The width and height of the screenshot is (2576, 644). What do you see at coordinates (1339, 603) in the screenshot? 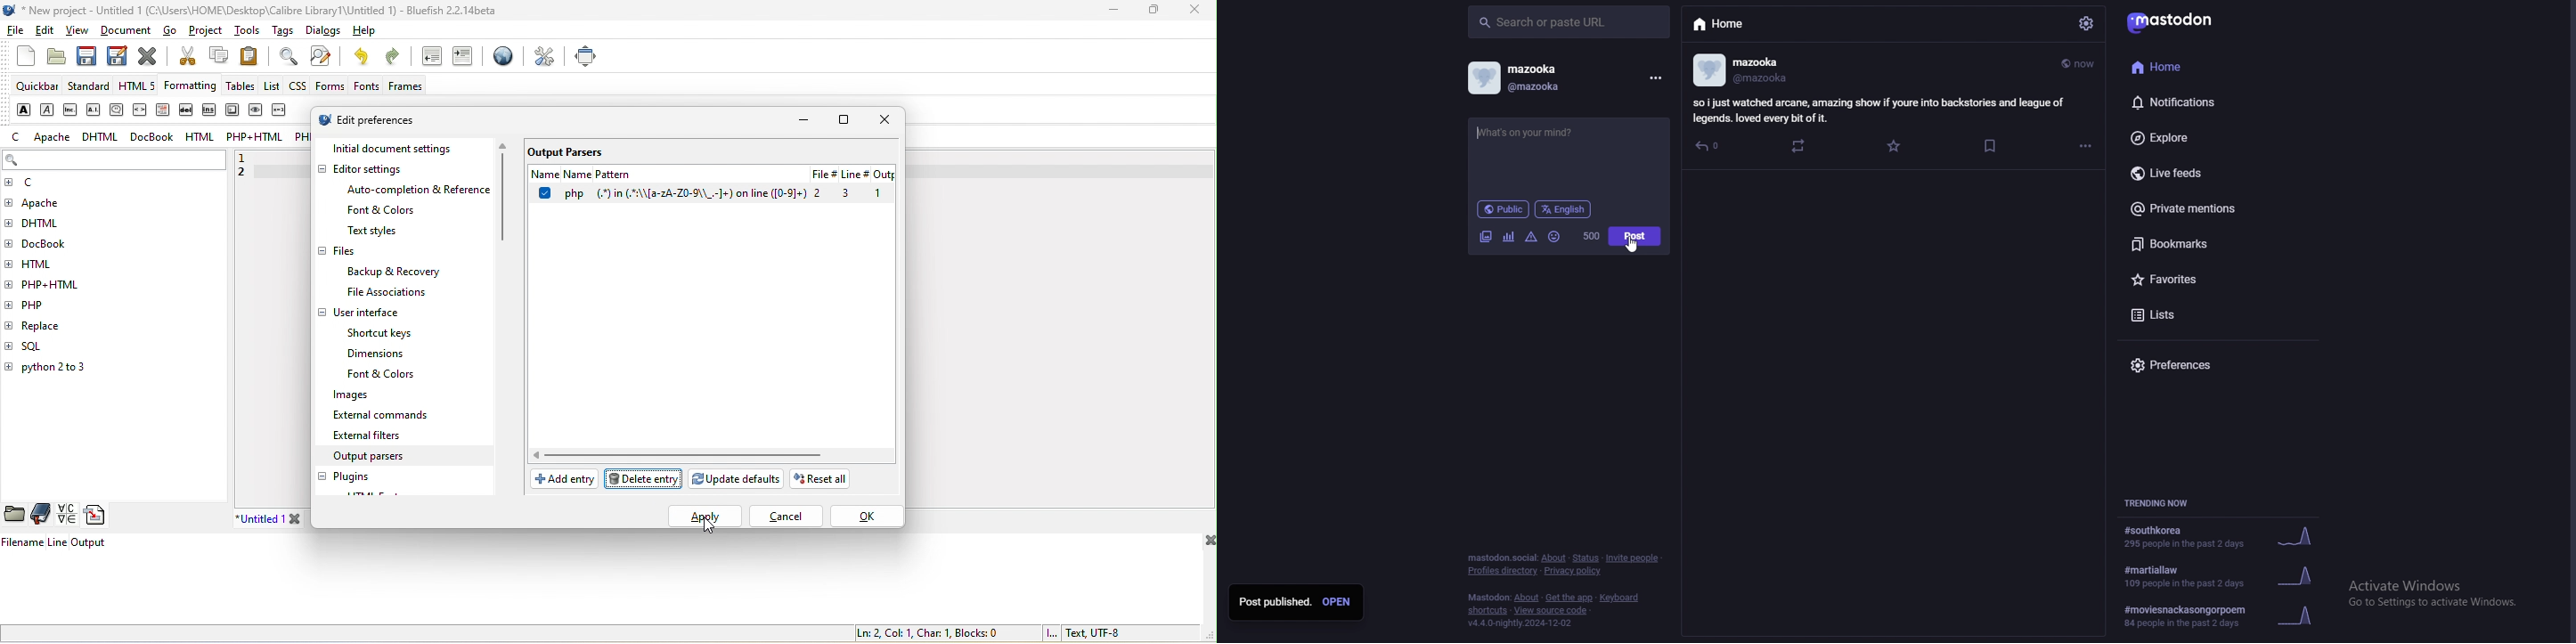
I see `open post` at bounding box center [1339, 603].